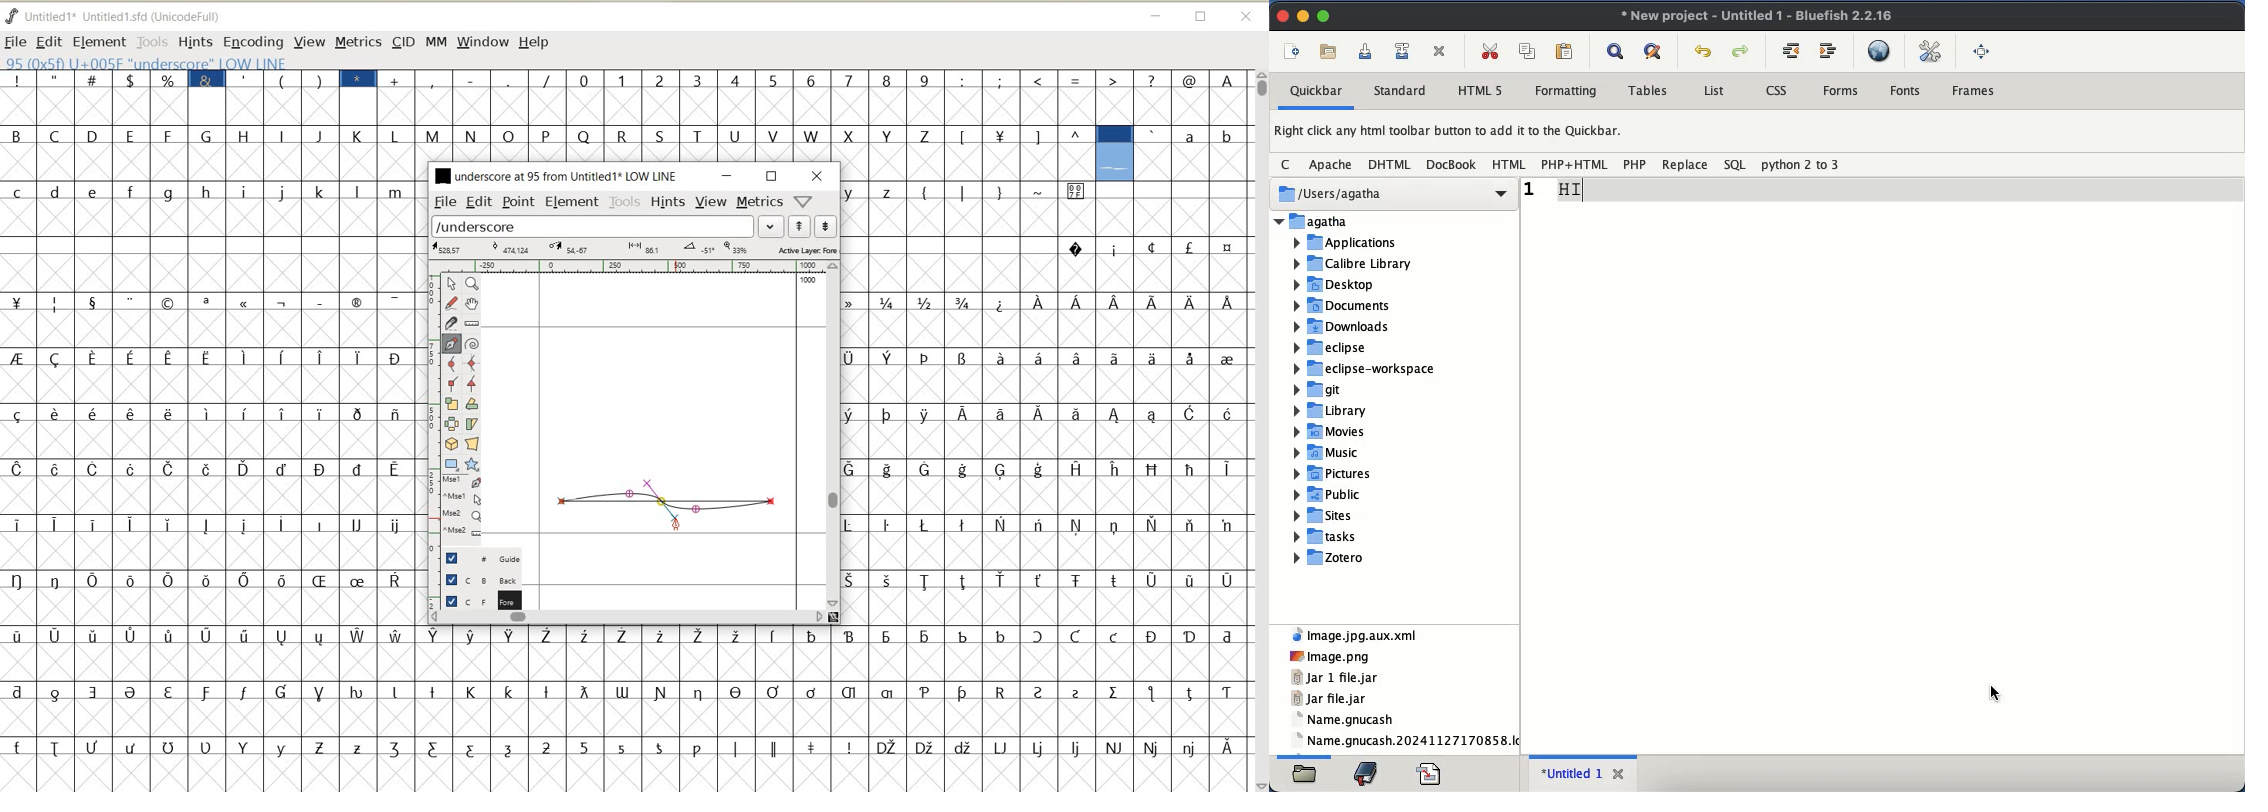 The height and width of the screenshot is (812, 2268). I want to click on EXPAND, so click(772, 227).